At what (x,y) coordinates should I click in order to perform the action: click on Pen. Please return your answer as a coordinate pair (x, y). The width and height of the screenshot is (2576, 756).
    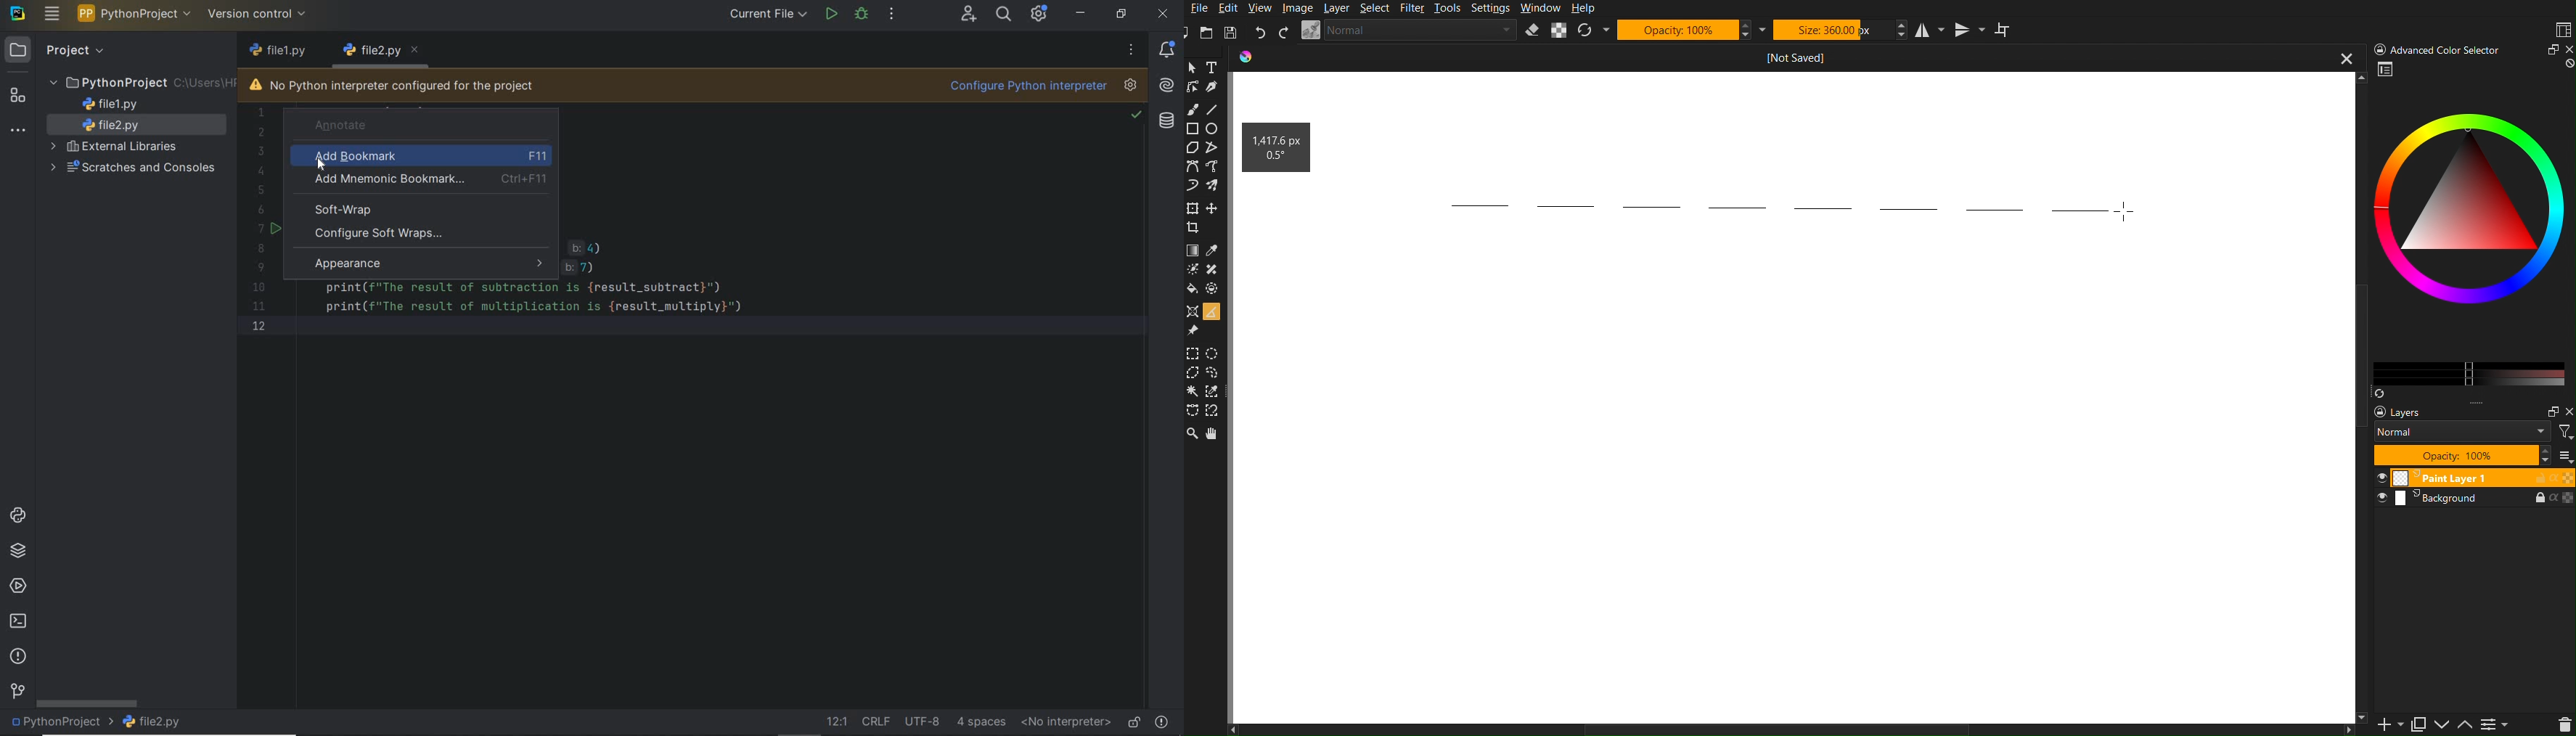
    Looking at the image, I should click on (1214, 86).